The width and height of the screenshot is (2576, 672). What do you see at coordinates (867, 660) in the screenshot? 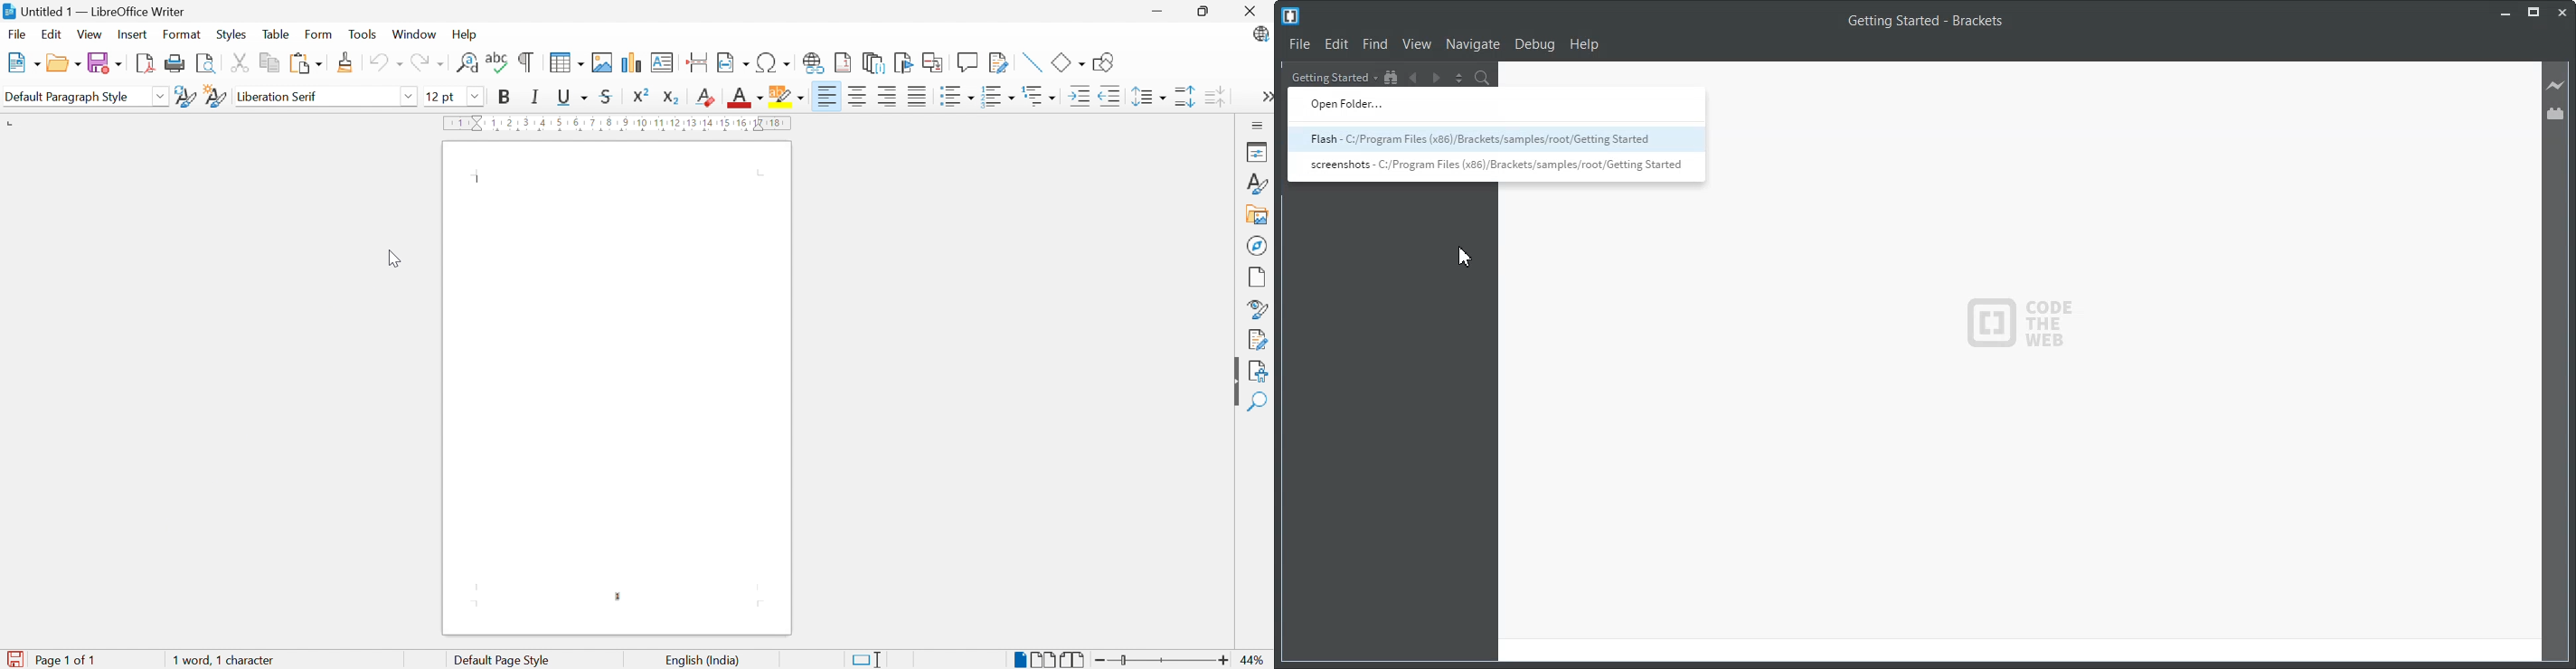
I see `Standard selection. Click to change selection mode.` at bounding box center [867, 660].